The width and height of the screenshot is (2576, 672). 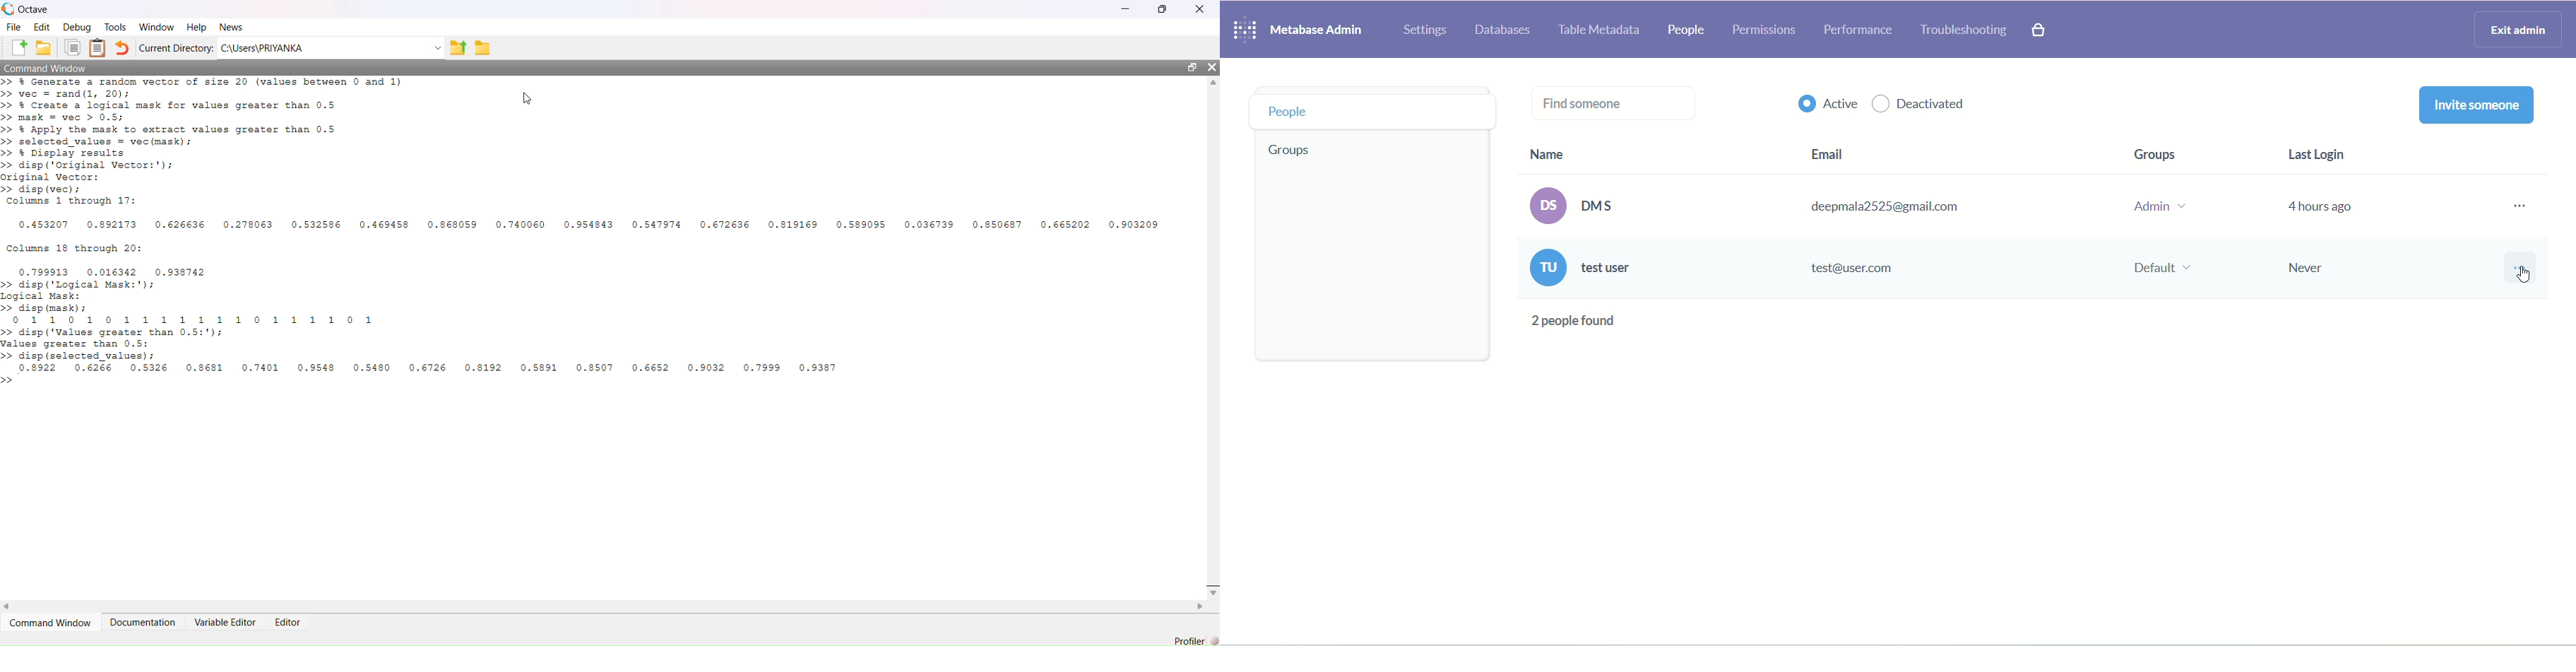 I want to click on Help, so click(x=197, y=29).